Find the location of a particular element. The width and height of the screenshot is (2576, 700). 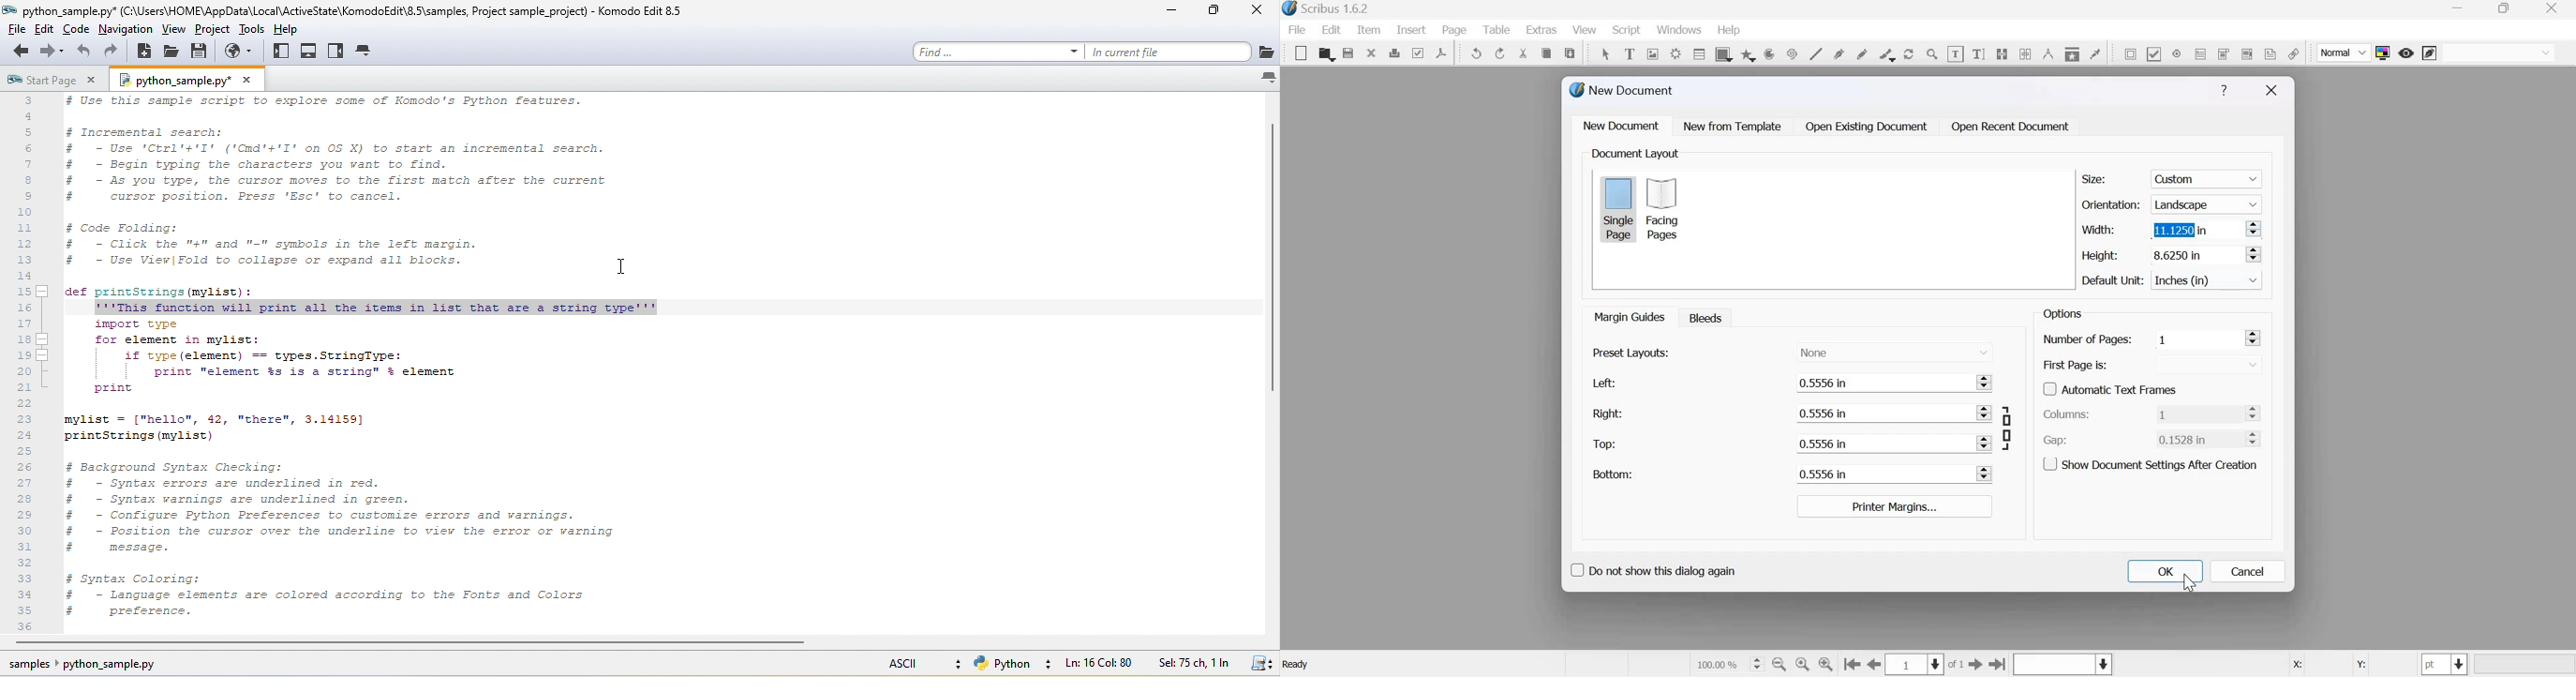

Inches (in) is located at coordinates (2209, 280).